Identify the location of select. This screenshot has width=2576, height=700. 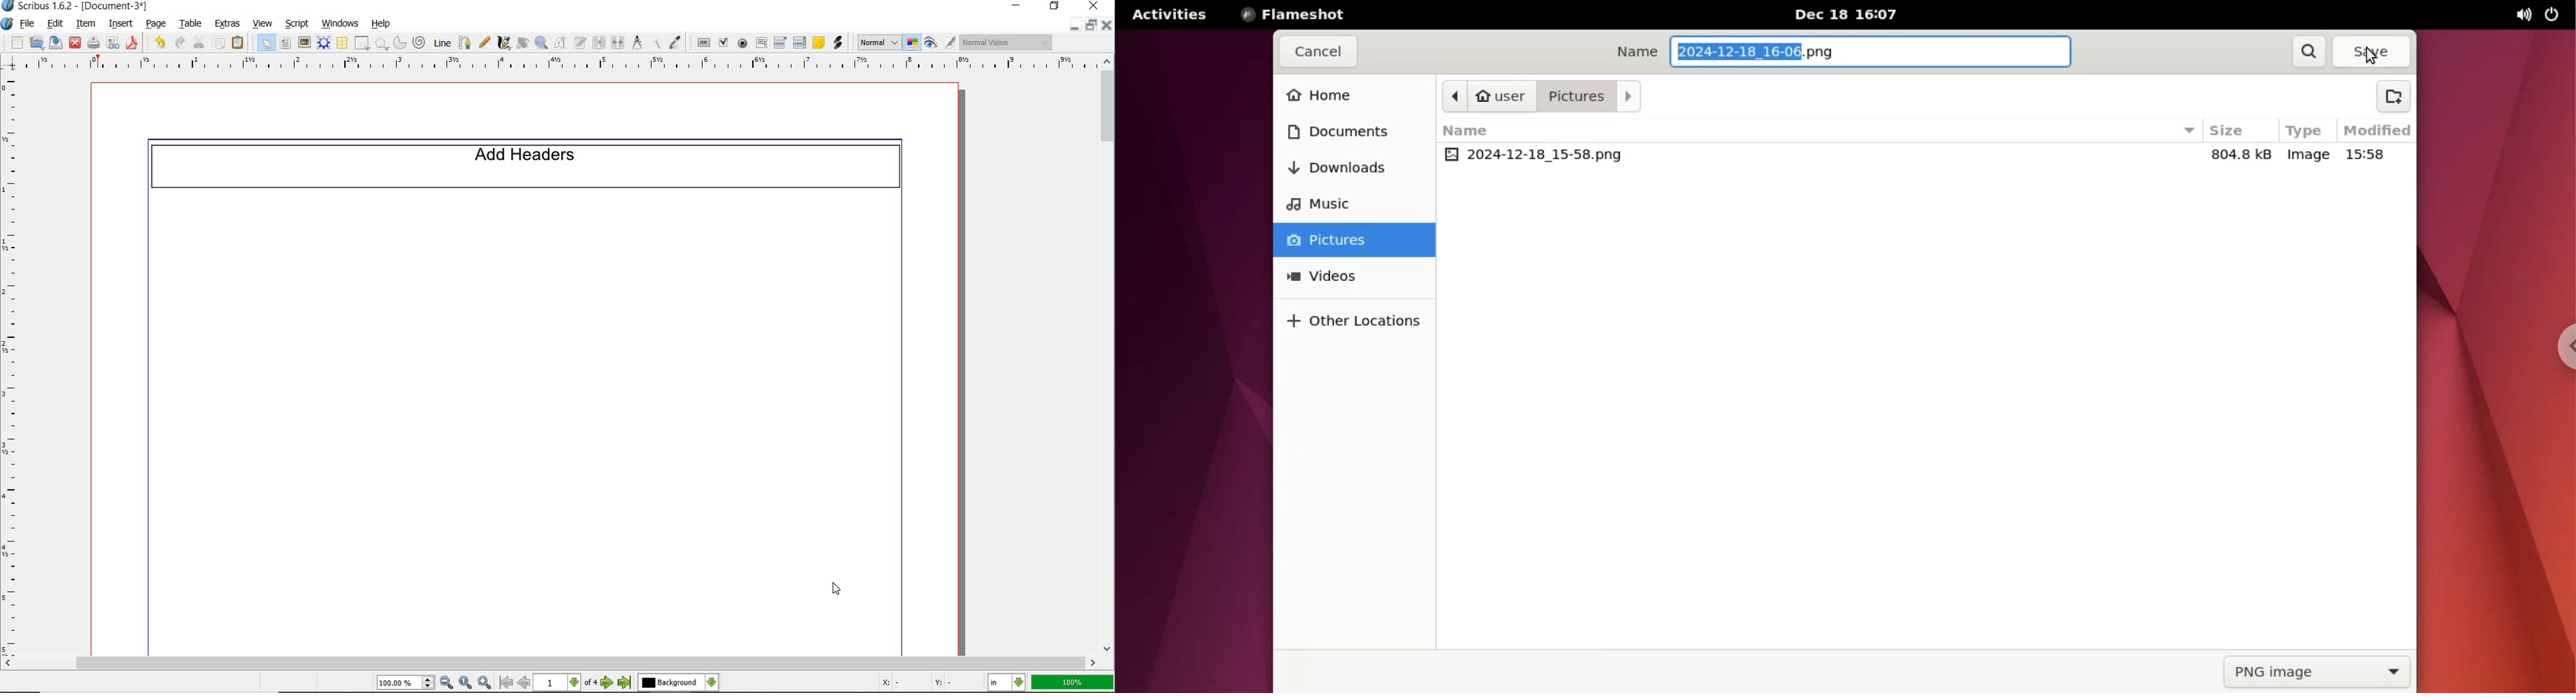
(267, 45).